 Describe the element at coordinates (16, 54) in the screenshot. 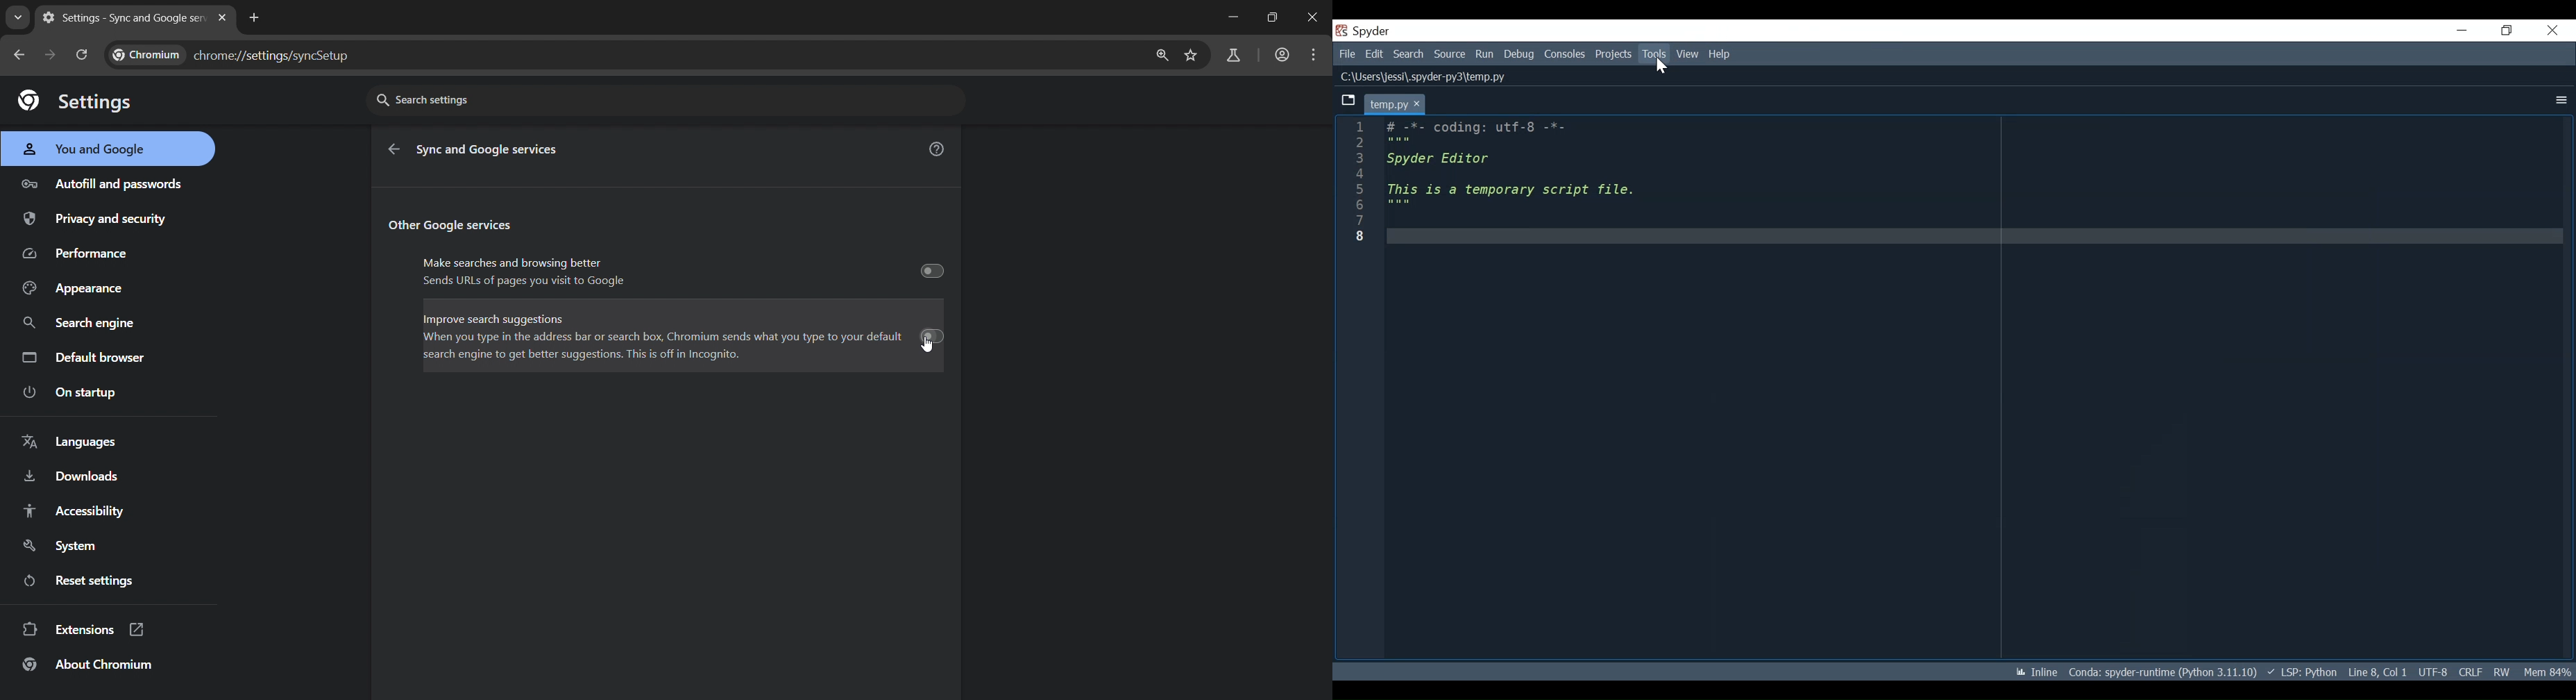

I see `go back one page` at that location.